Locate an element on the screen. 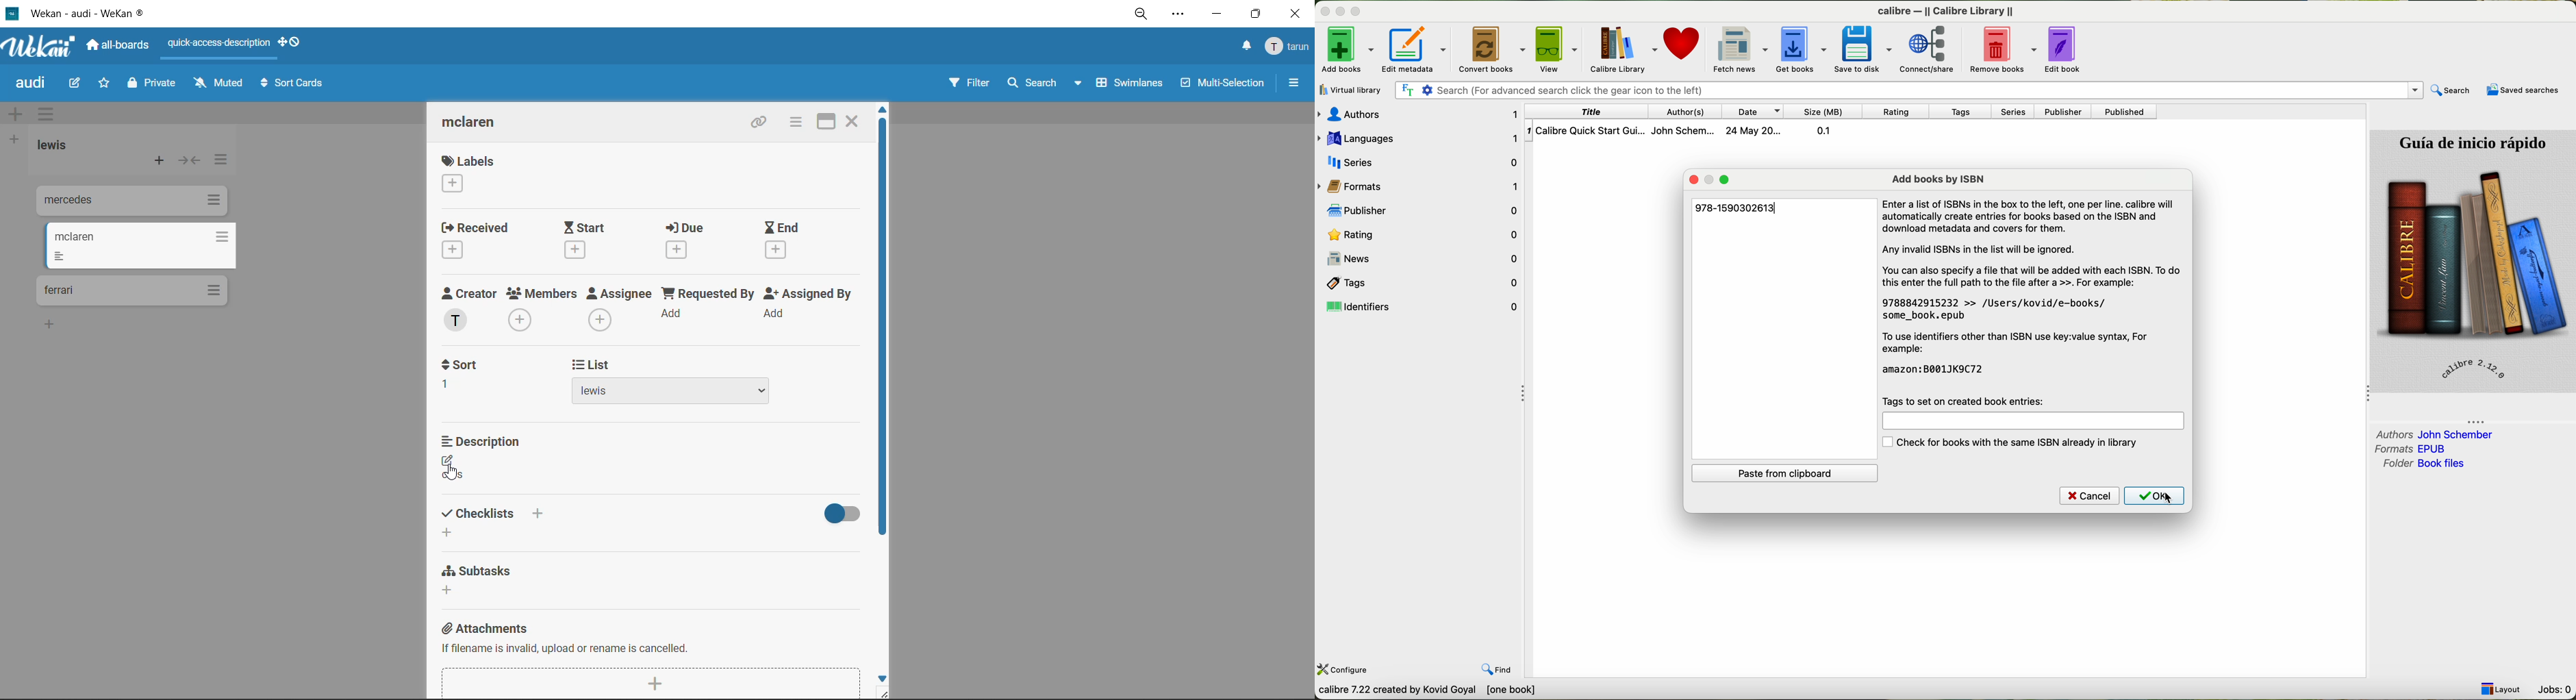 This screenshot has width=2576, height=700. muted is located at coordinates (220, 83).